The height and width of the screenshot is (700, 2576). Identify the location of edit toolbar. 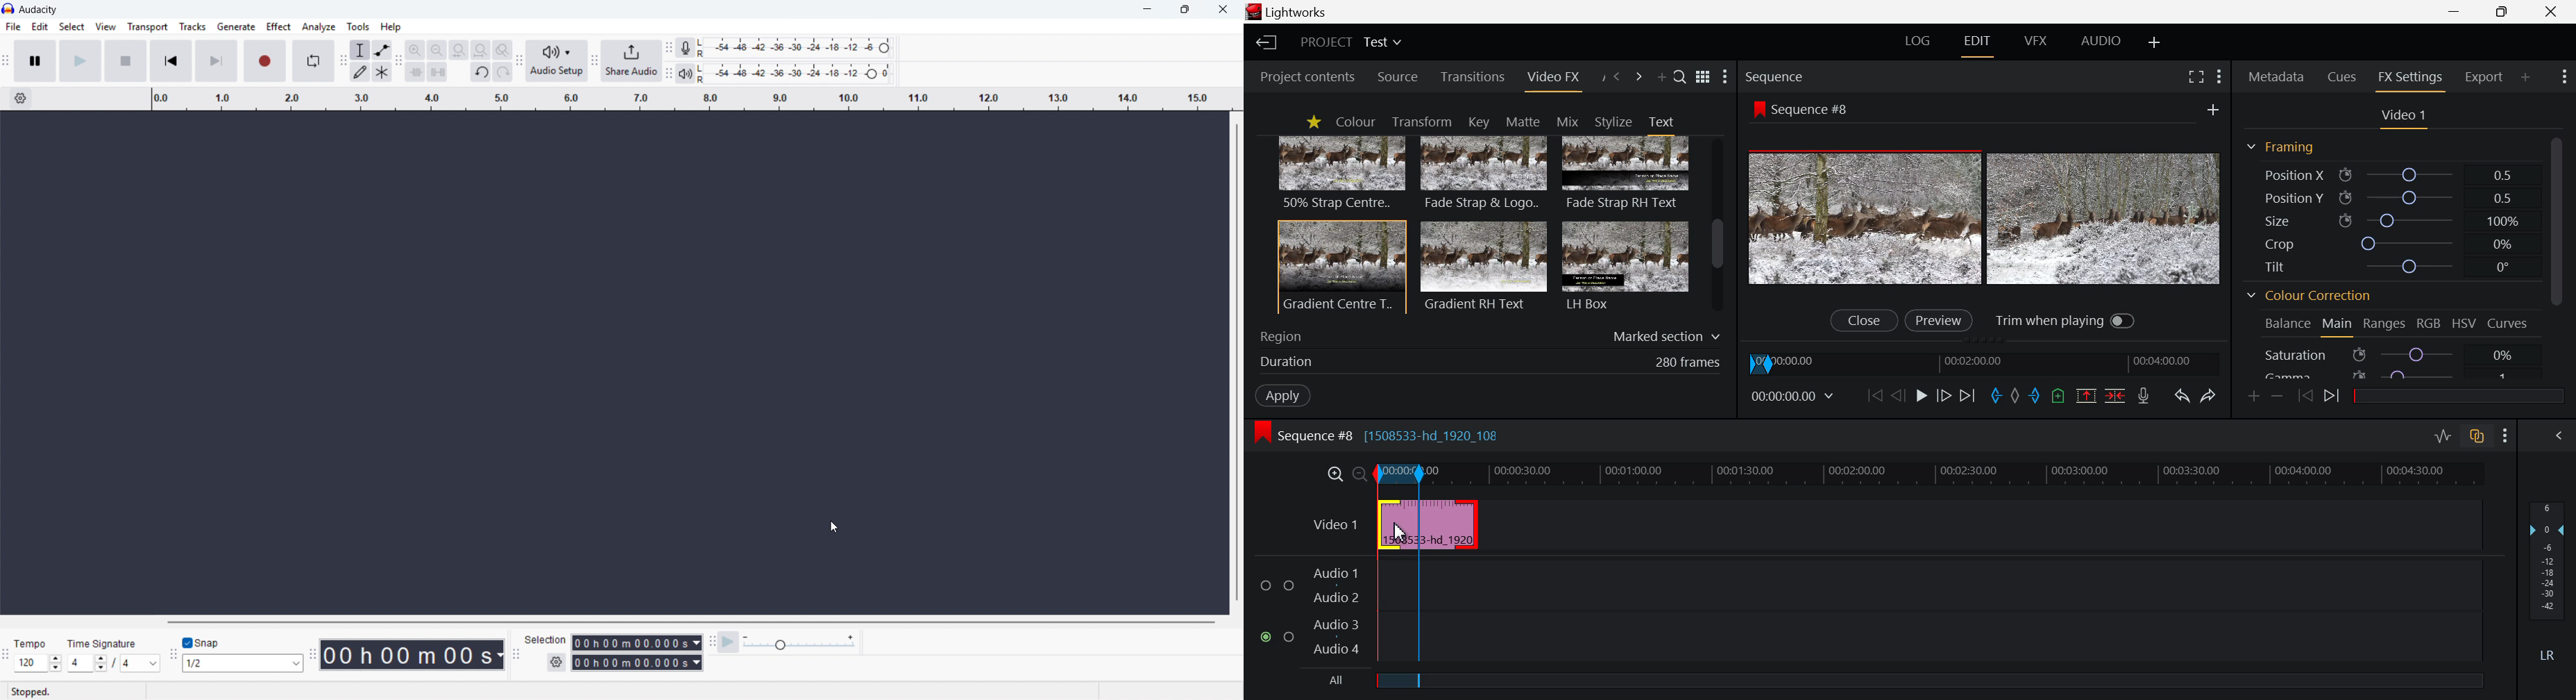
(399, 61).